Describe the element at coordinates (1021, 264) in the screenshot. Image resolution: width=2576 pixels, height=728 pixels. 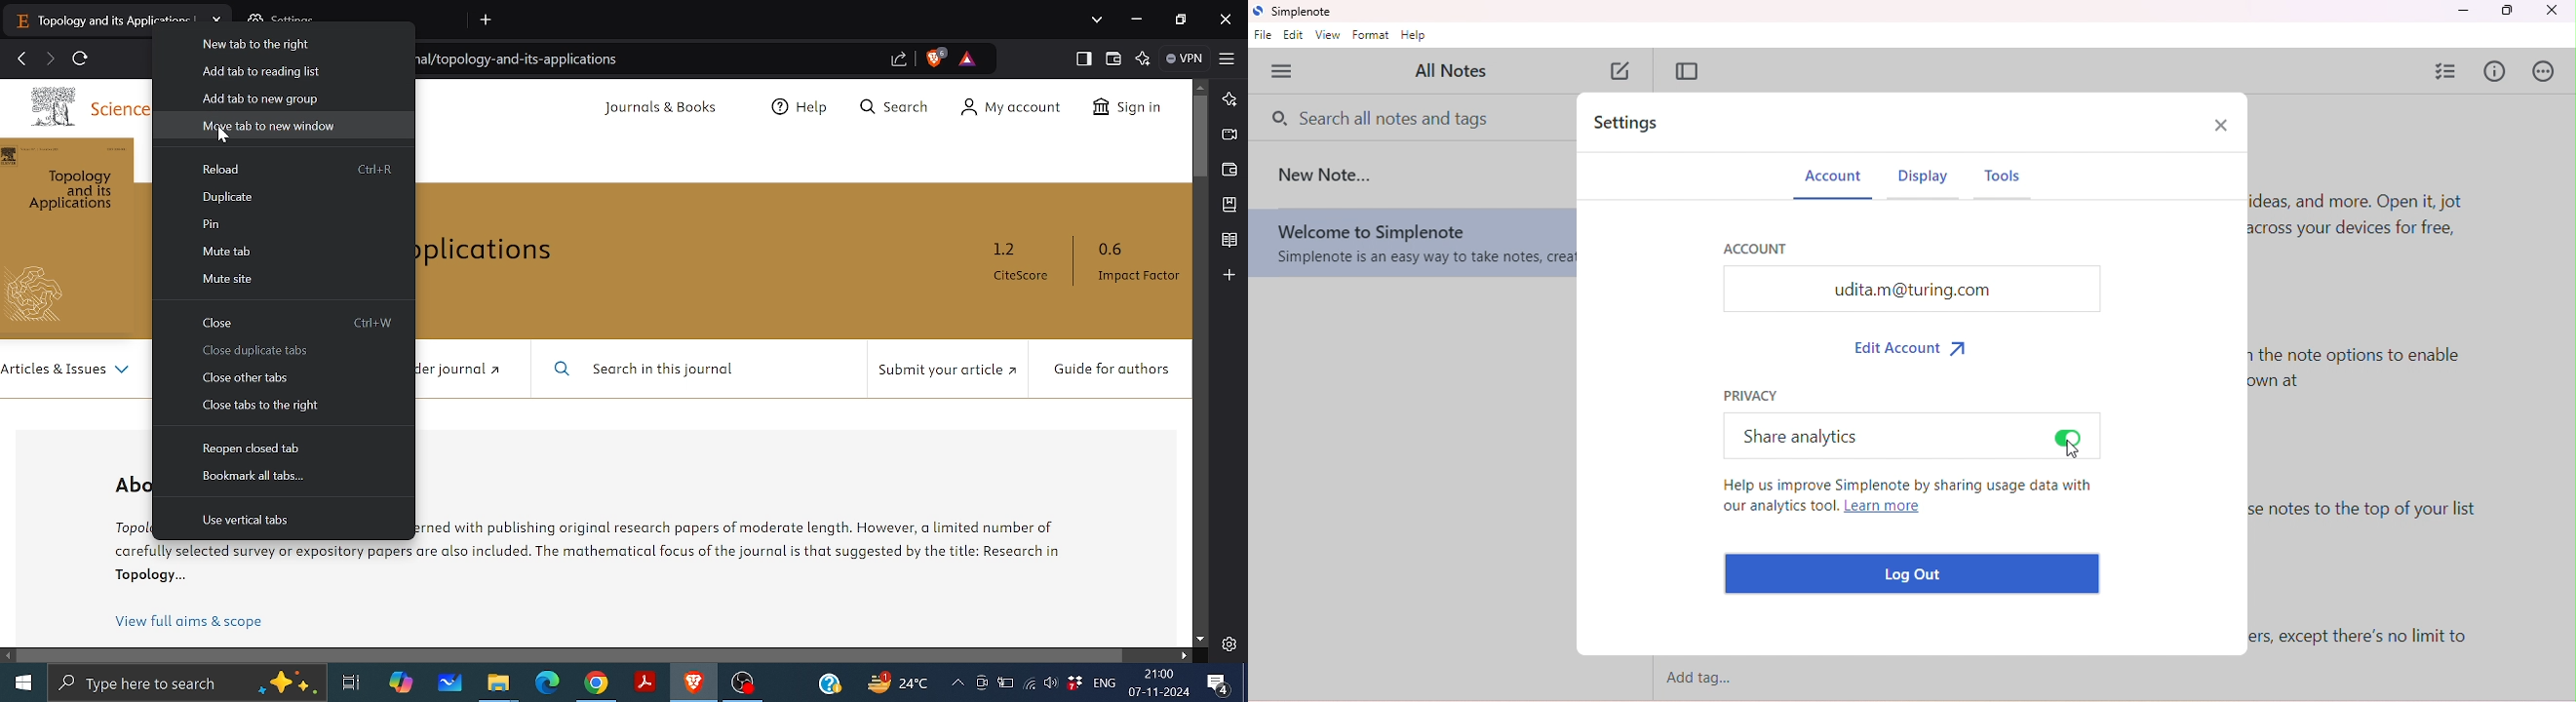
I see `i
Citescore.` at that location.